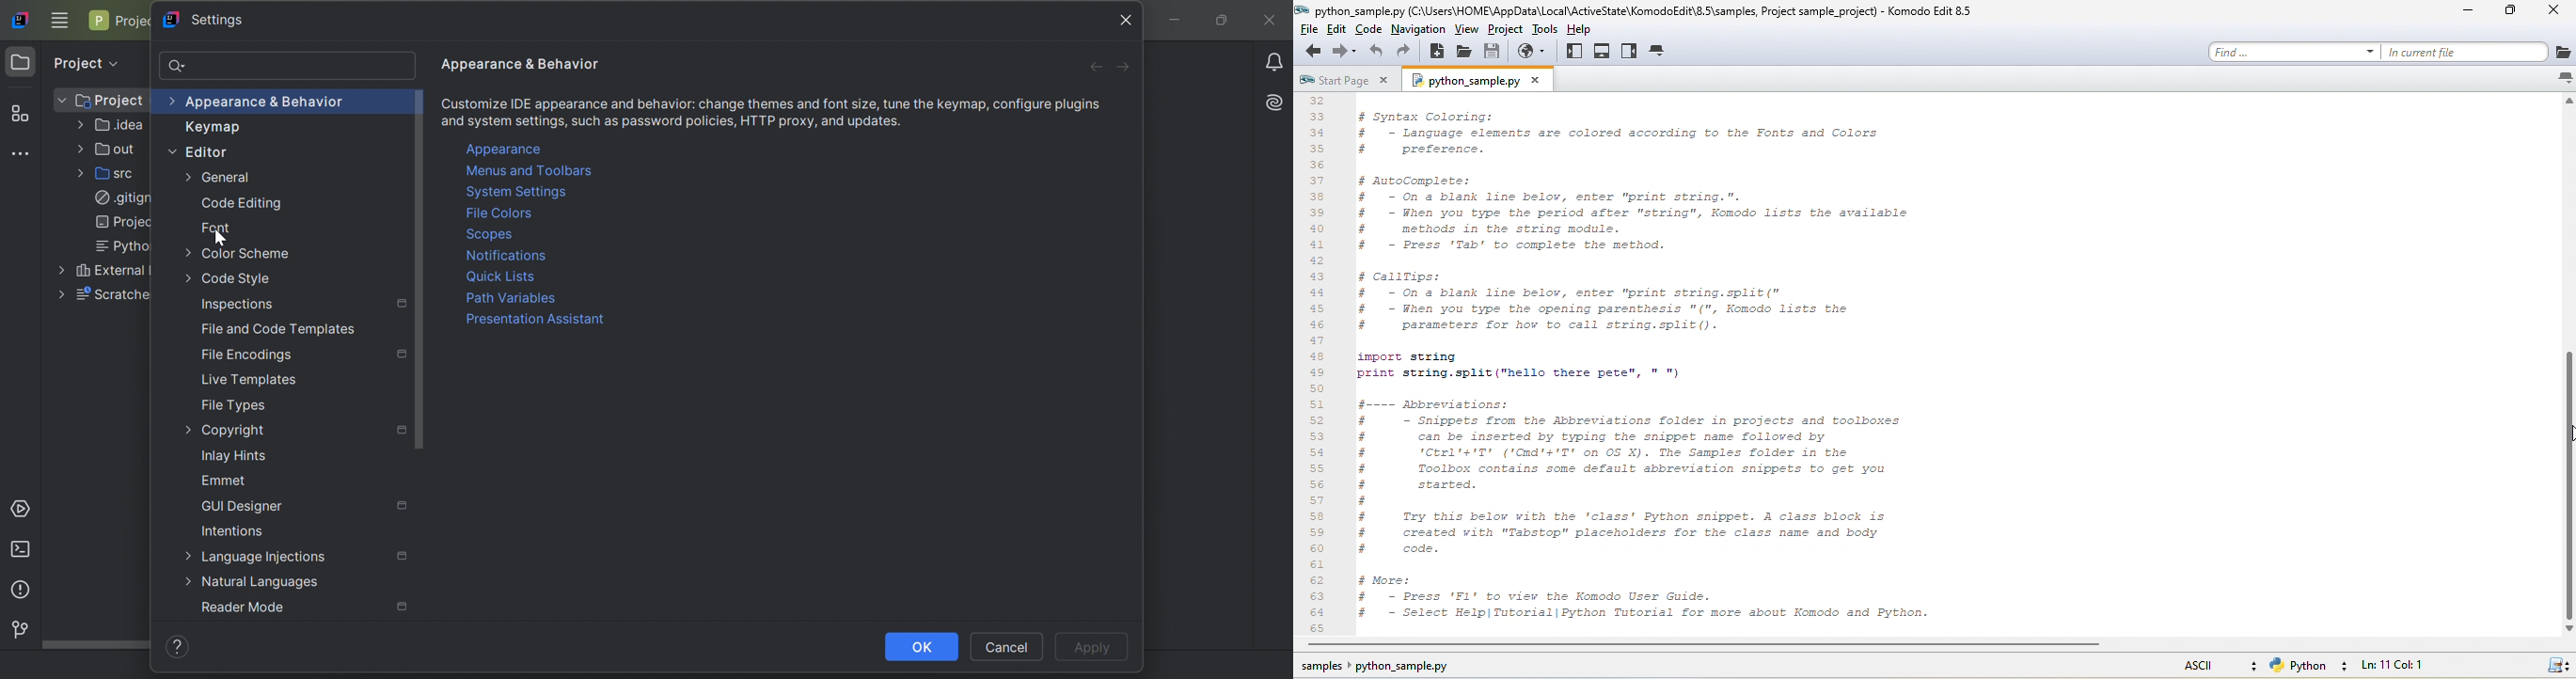 The width and height of the screenshot is (2576, 700). I want to click on GUI Designer, so click(243, 506).